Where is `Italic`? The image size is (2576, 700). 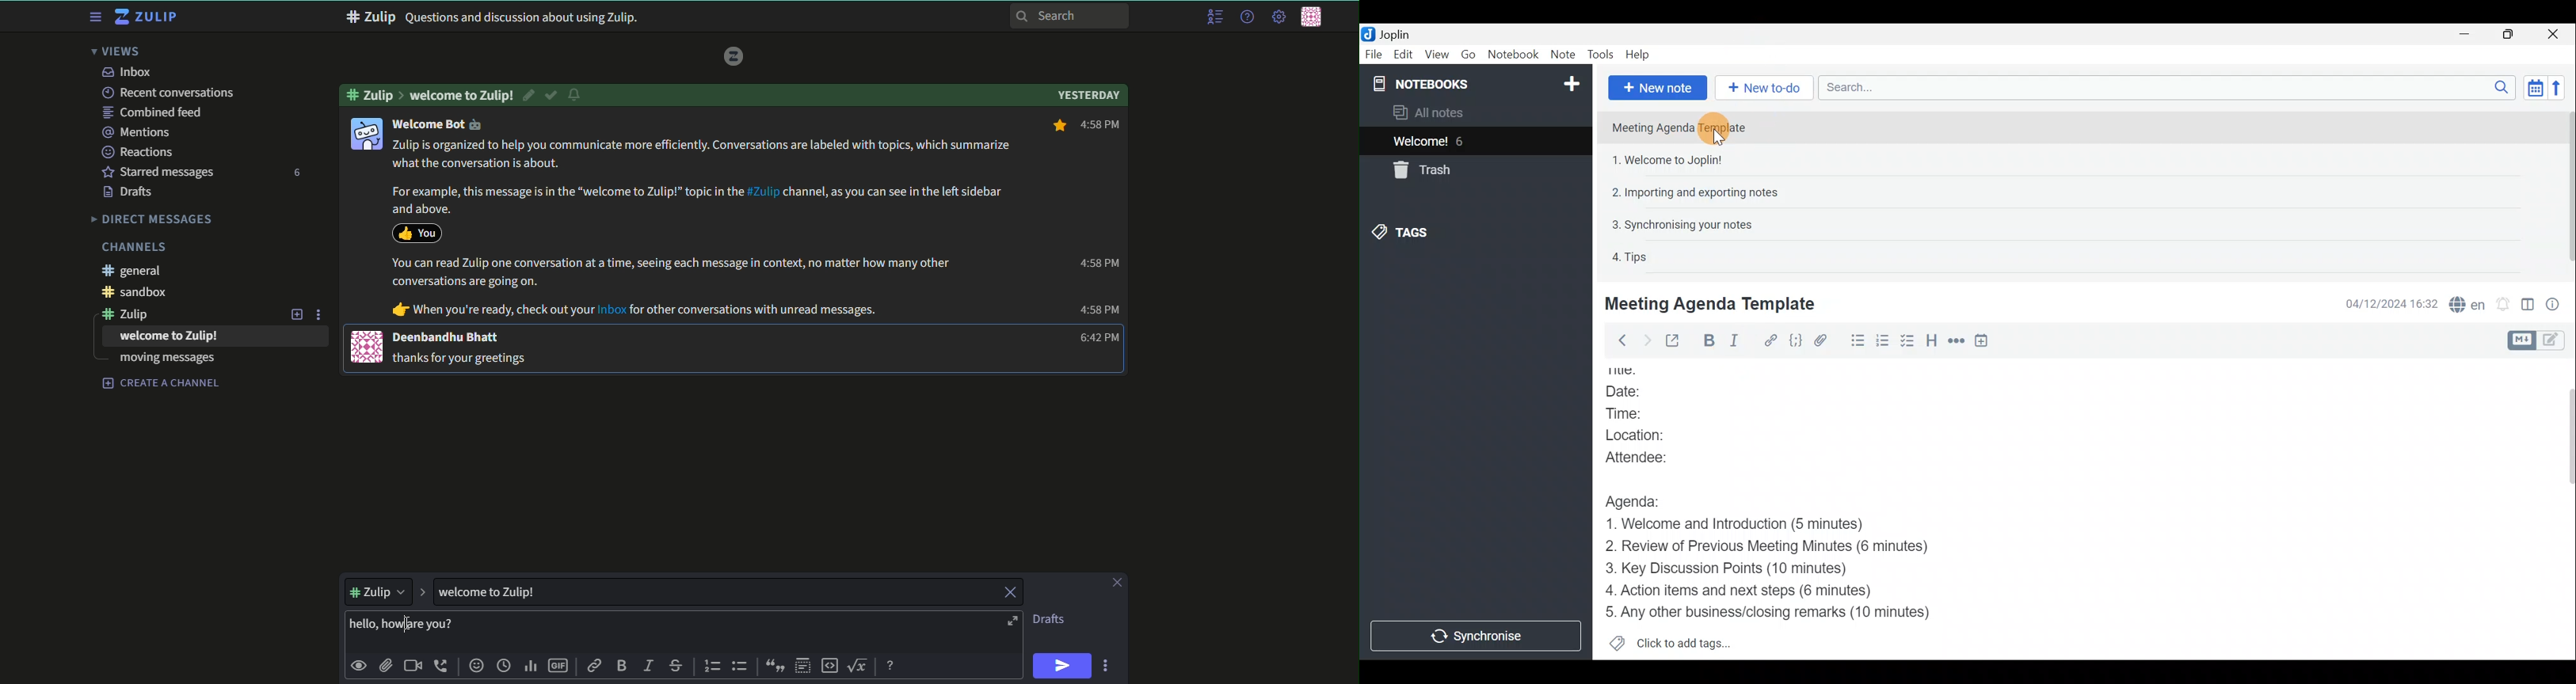
Italic is located at coordinates (1741, 341).